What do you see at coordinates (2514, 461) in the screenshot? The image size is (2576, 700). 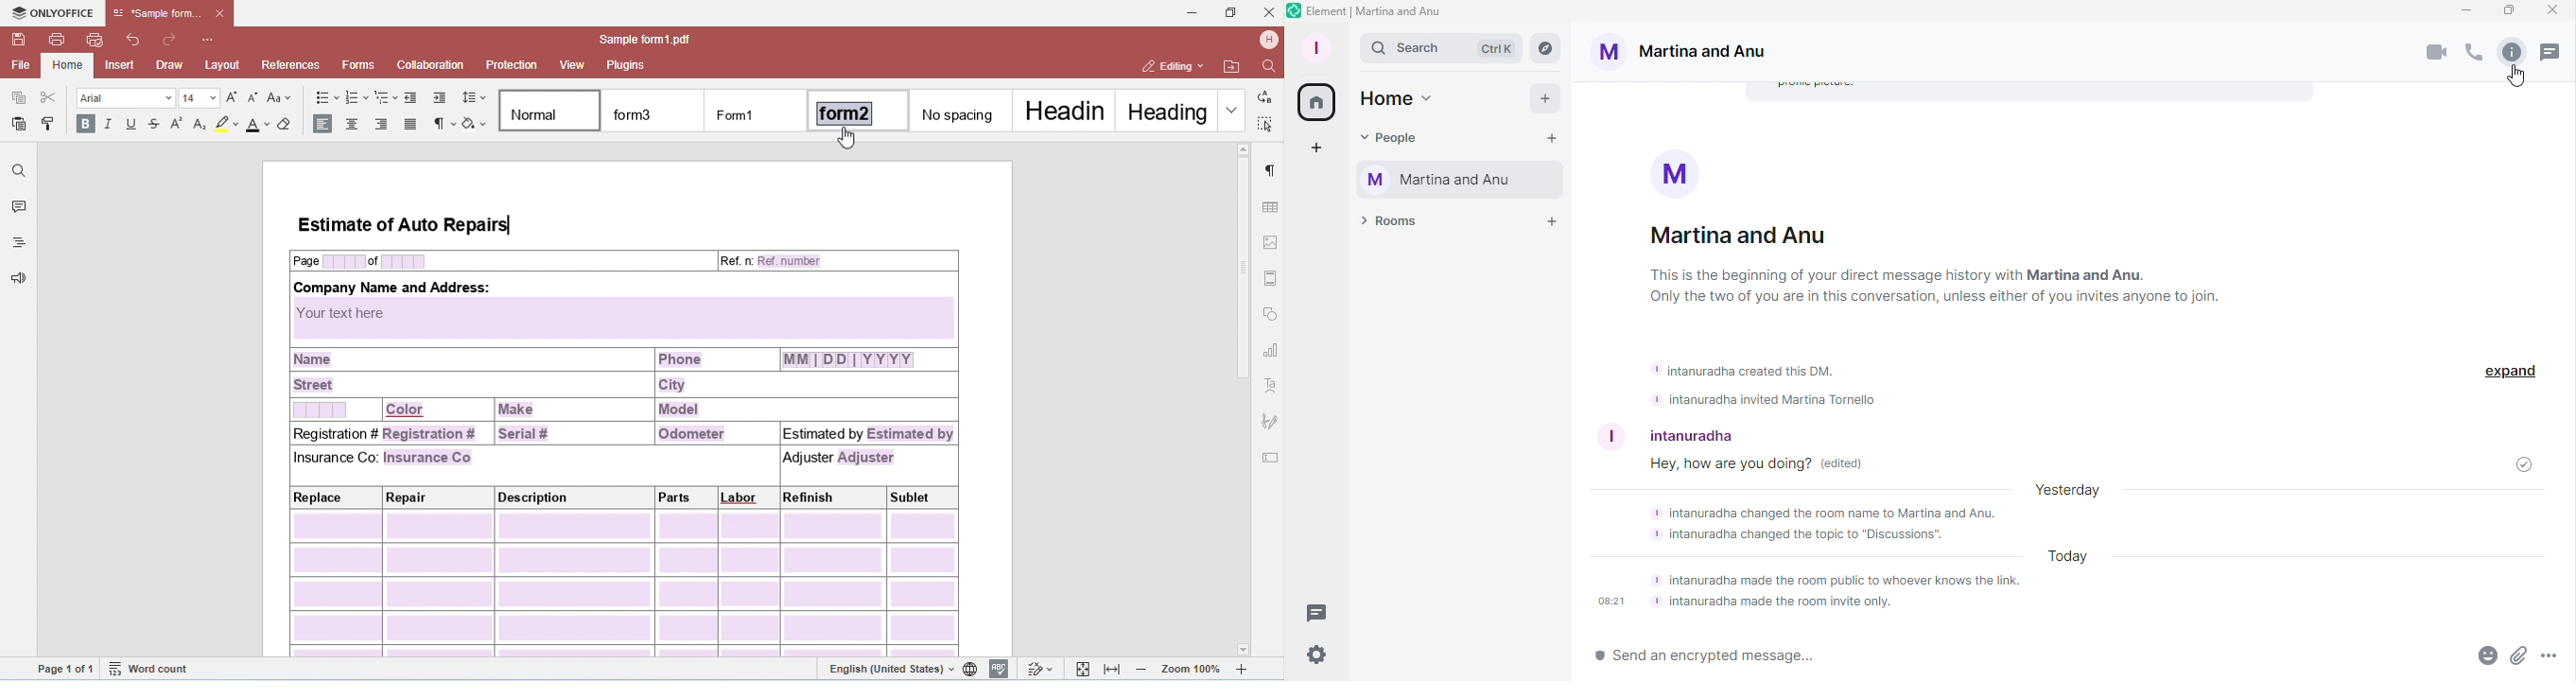 I see `Message sent` at bounding box center [2514, 461].